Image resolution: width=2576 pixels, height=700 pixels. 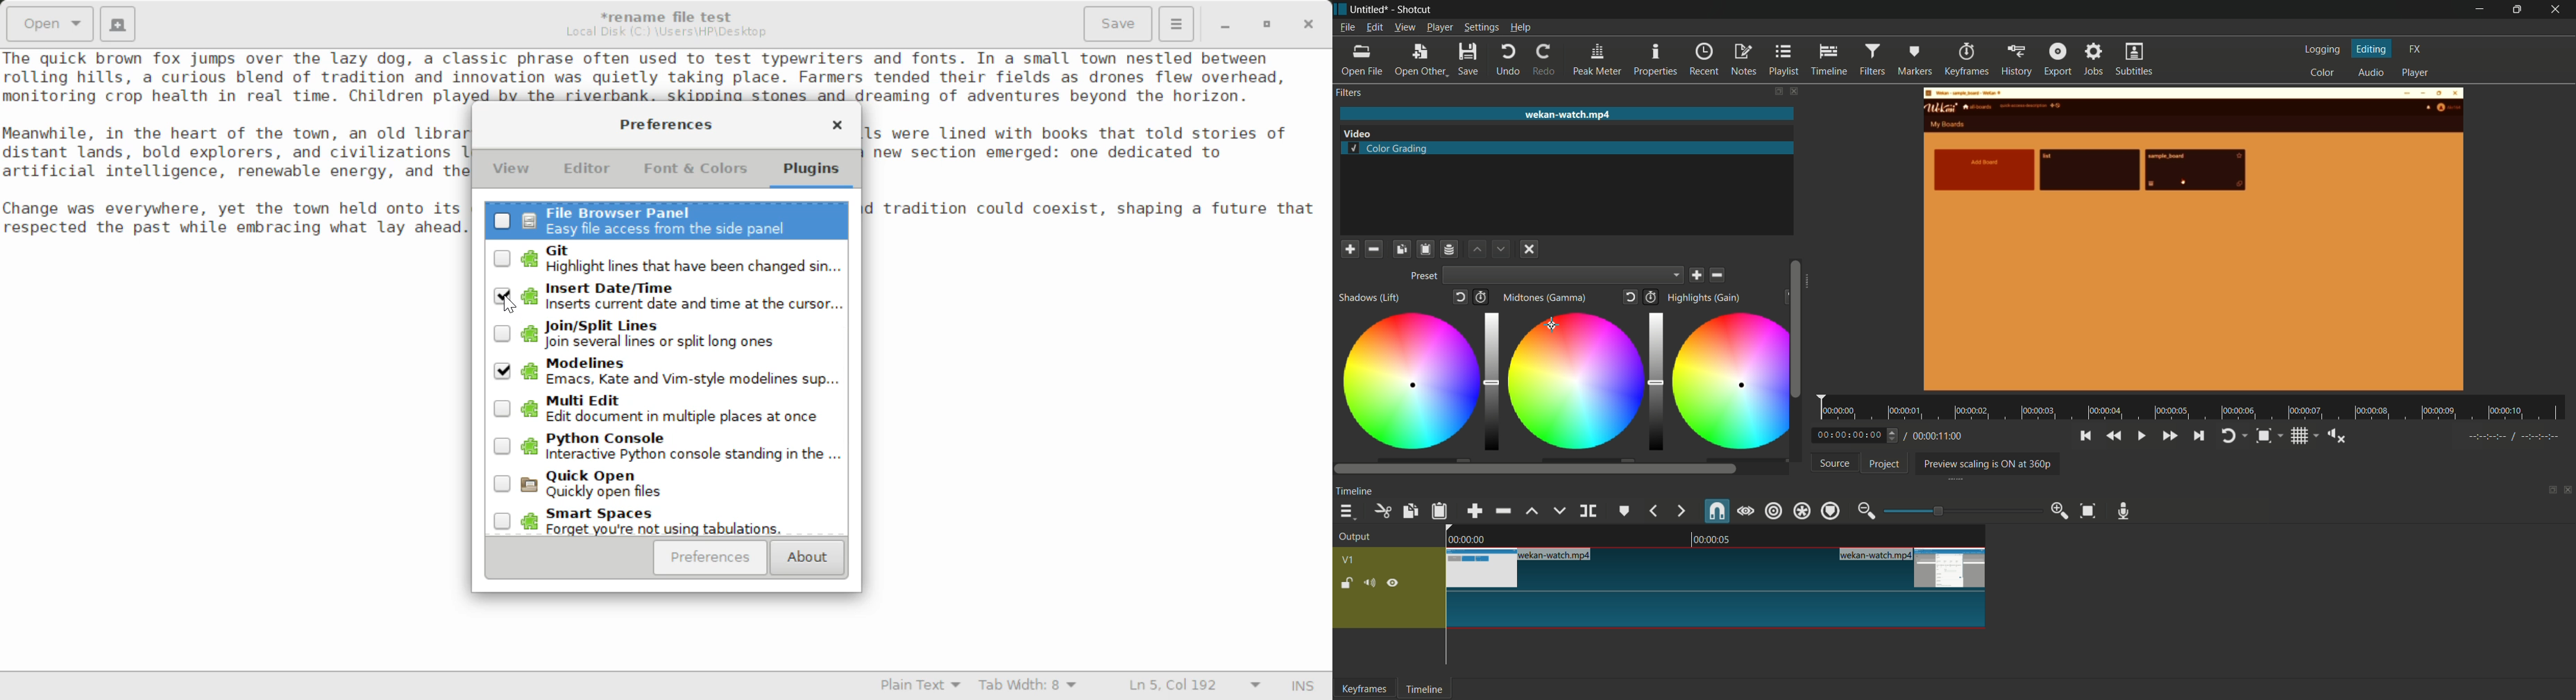 What do you see at coordinates (1532, 511) in the screenshot?
I see `lift` at bounding box center [1532, 511].